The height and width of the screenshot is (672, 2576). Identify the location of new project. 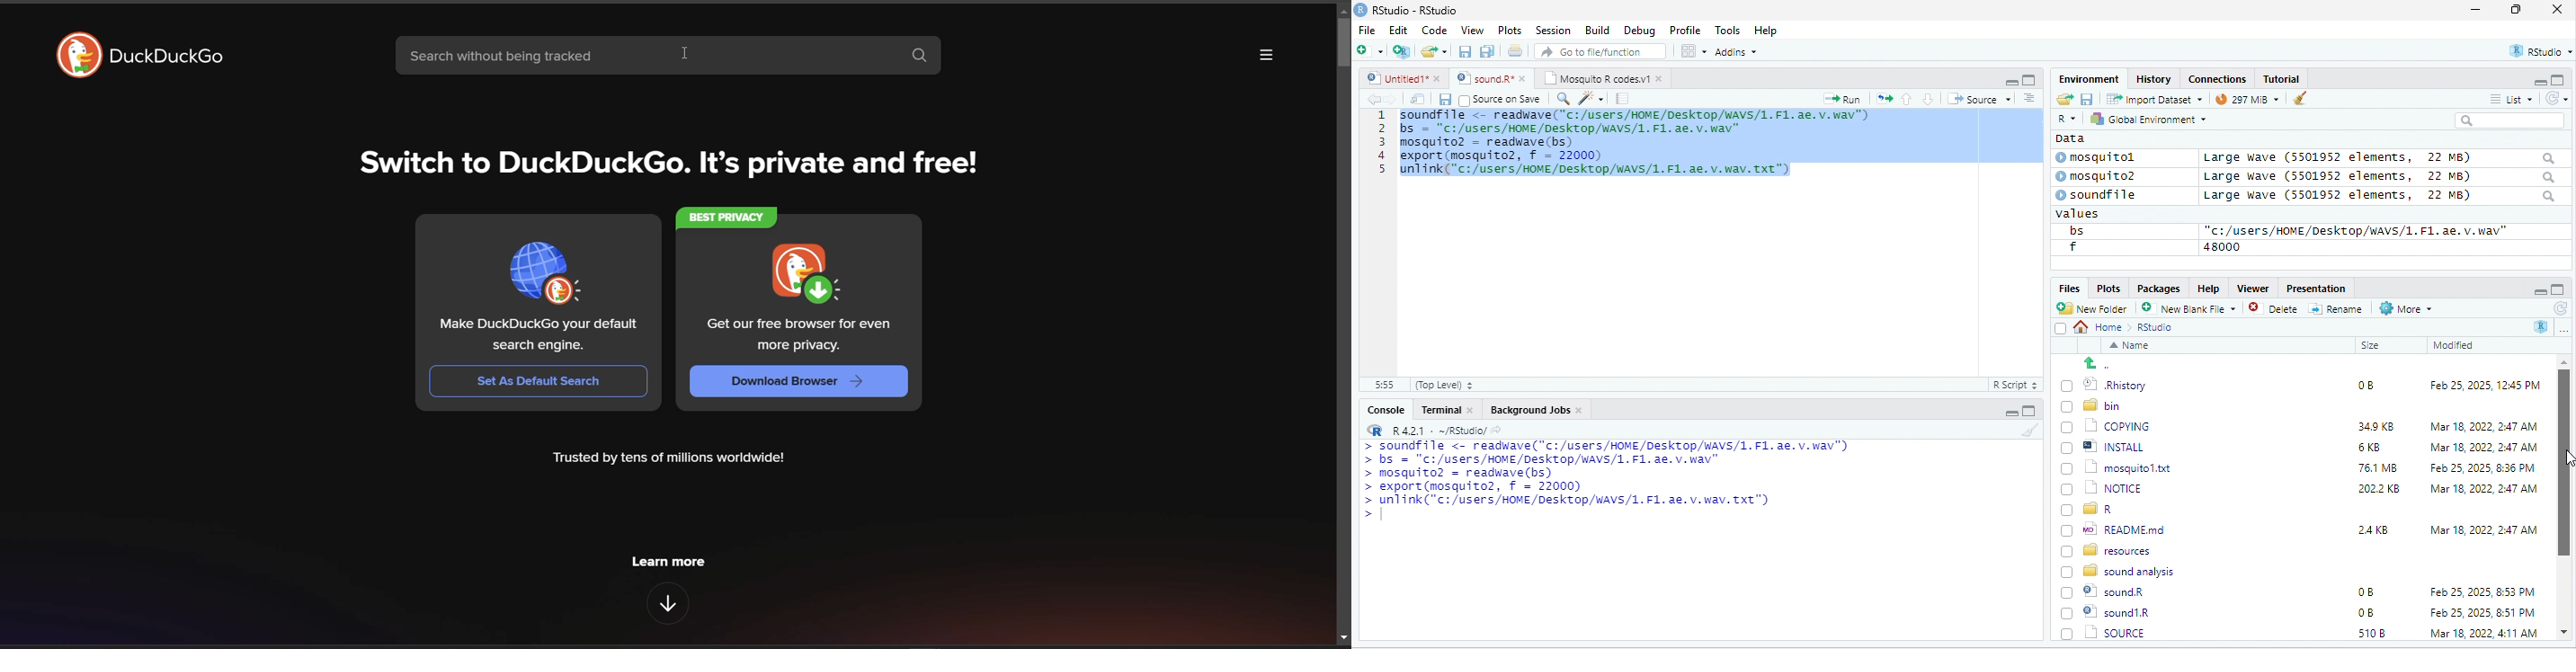
(1403, 51).